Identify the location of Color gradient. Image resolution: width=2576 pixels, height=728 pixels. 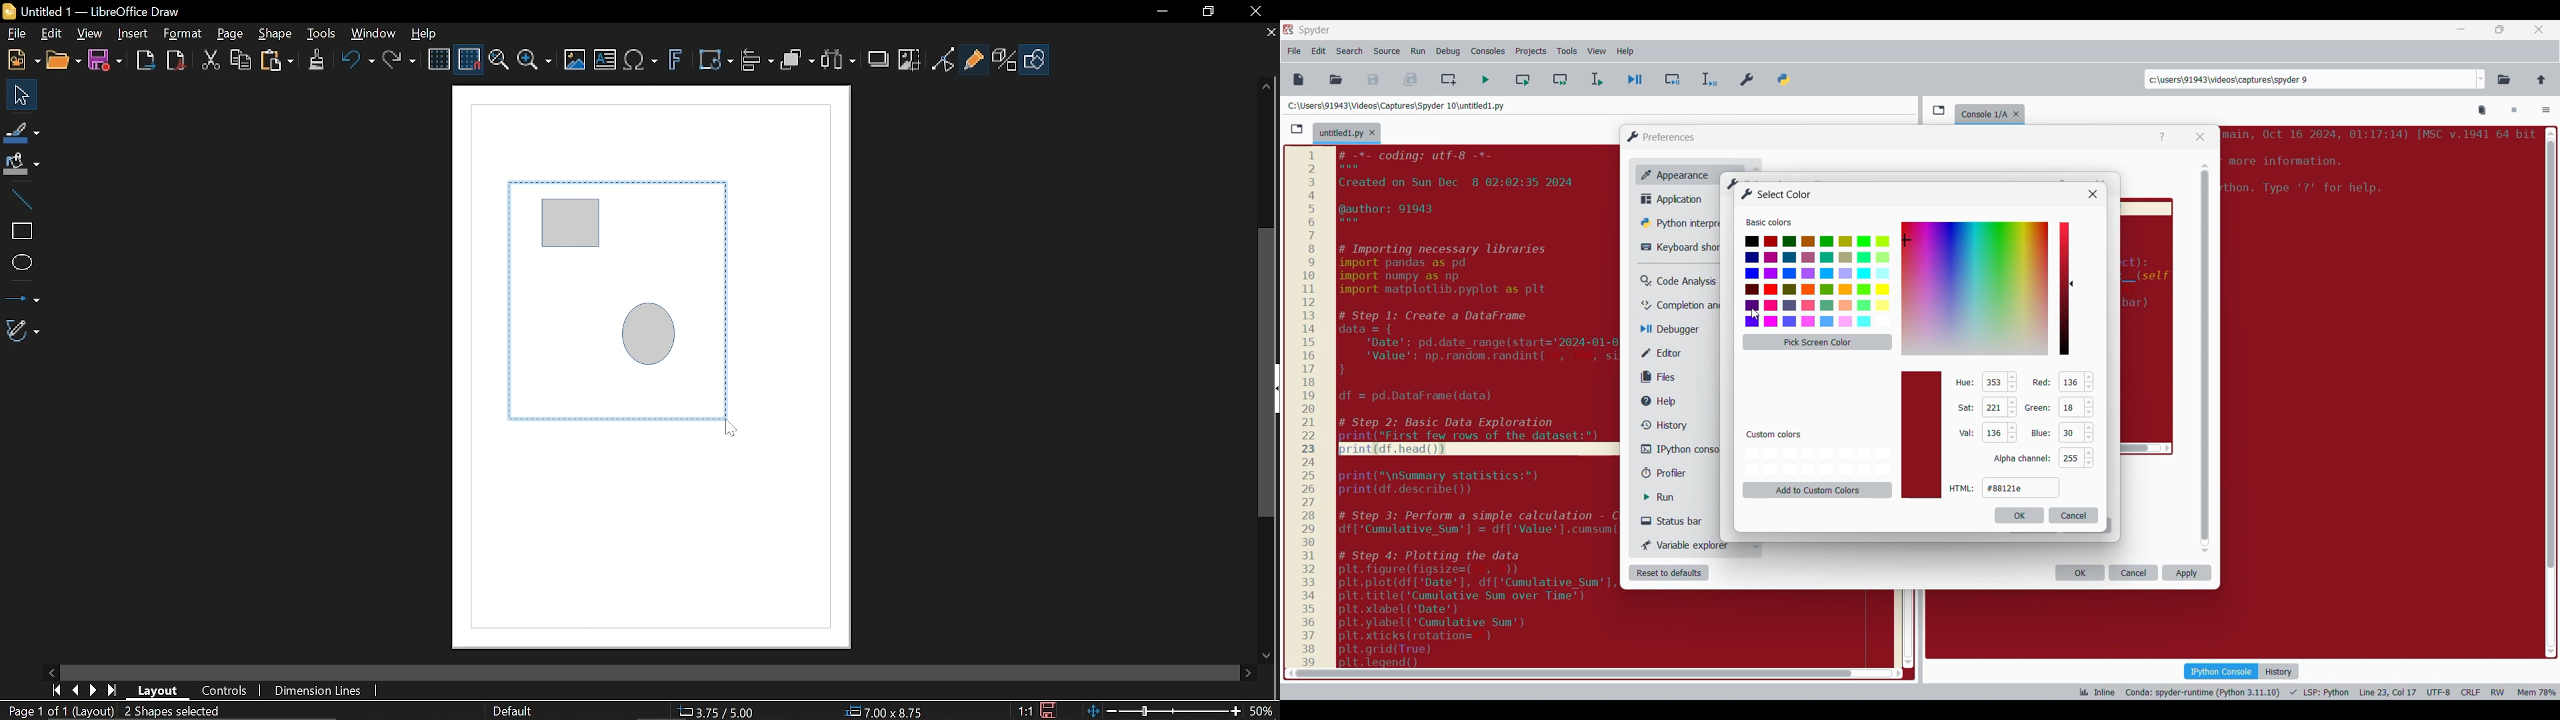
(1975, 288).